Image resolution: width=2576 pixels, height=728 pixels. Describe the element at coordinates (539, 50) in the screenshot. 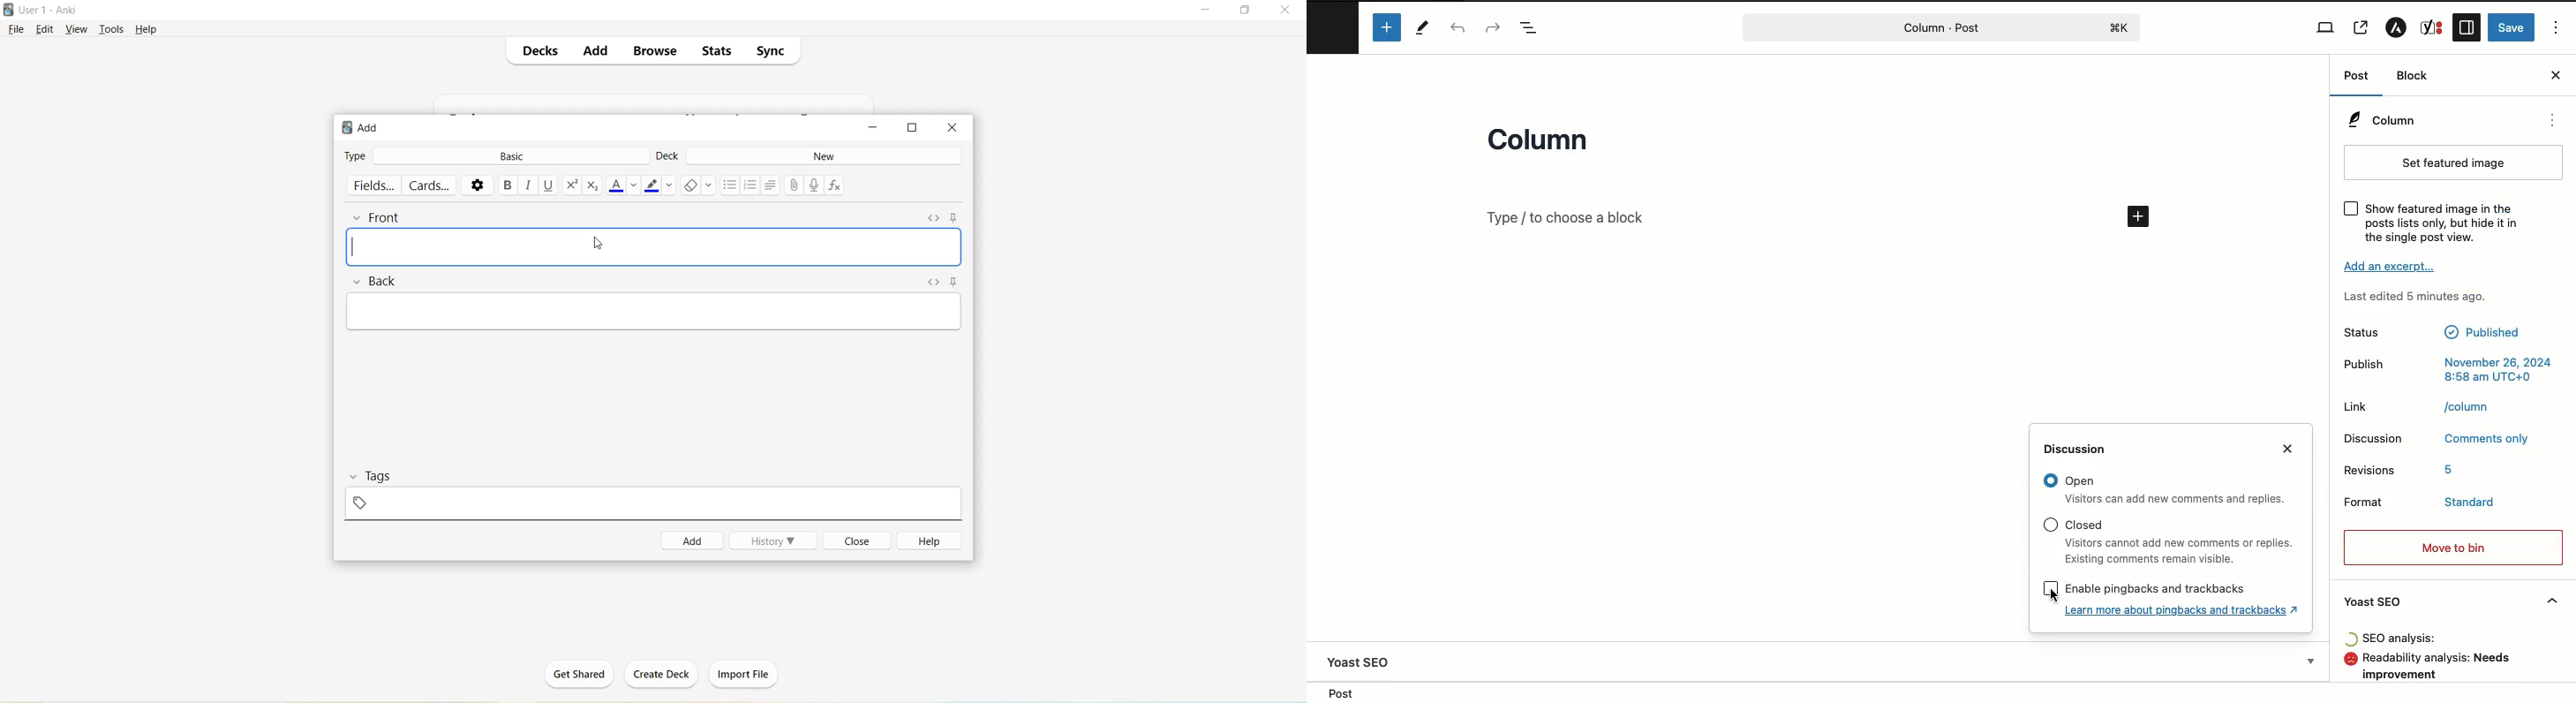

I see `Decks` at that location.